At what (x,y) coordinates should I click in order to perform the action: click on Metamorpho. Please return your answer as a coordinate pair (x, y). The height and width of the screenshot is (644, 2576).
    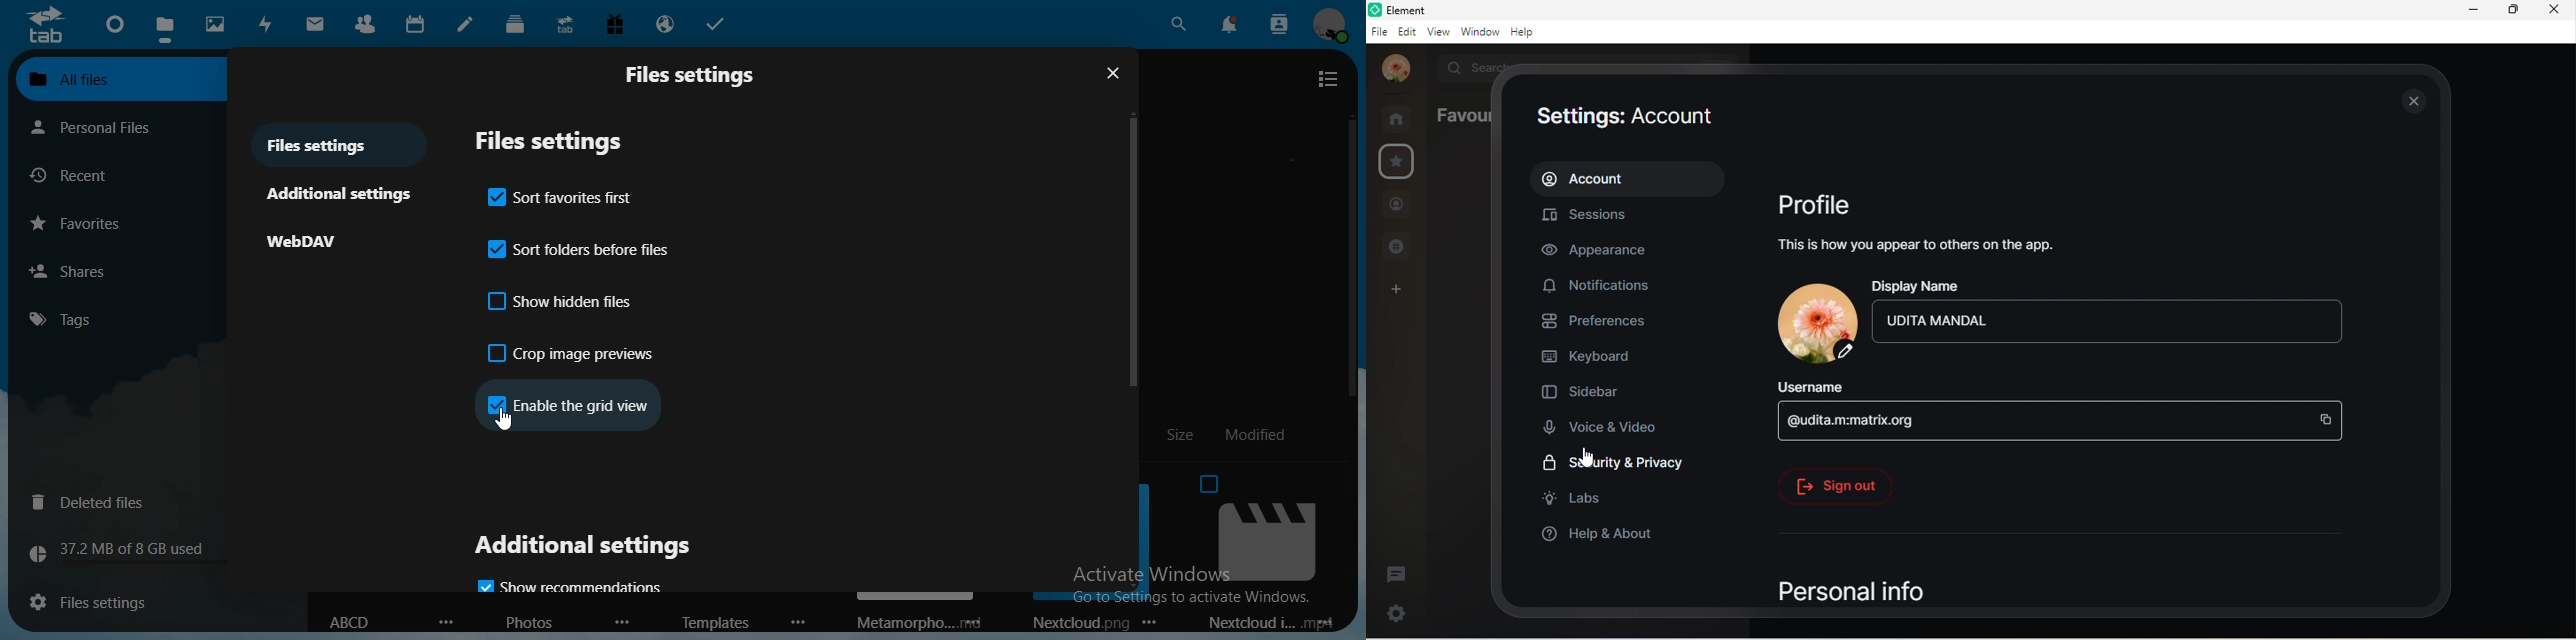
    Looking at the image, I should click on (896, 624).